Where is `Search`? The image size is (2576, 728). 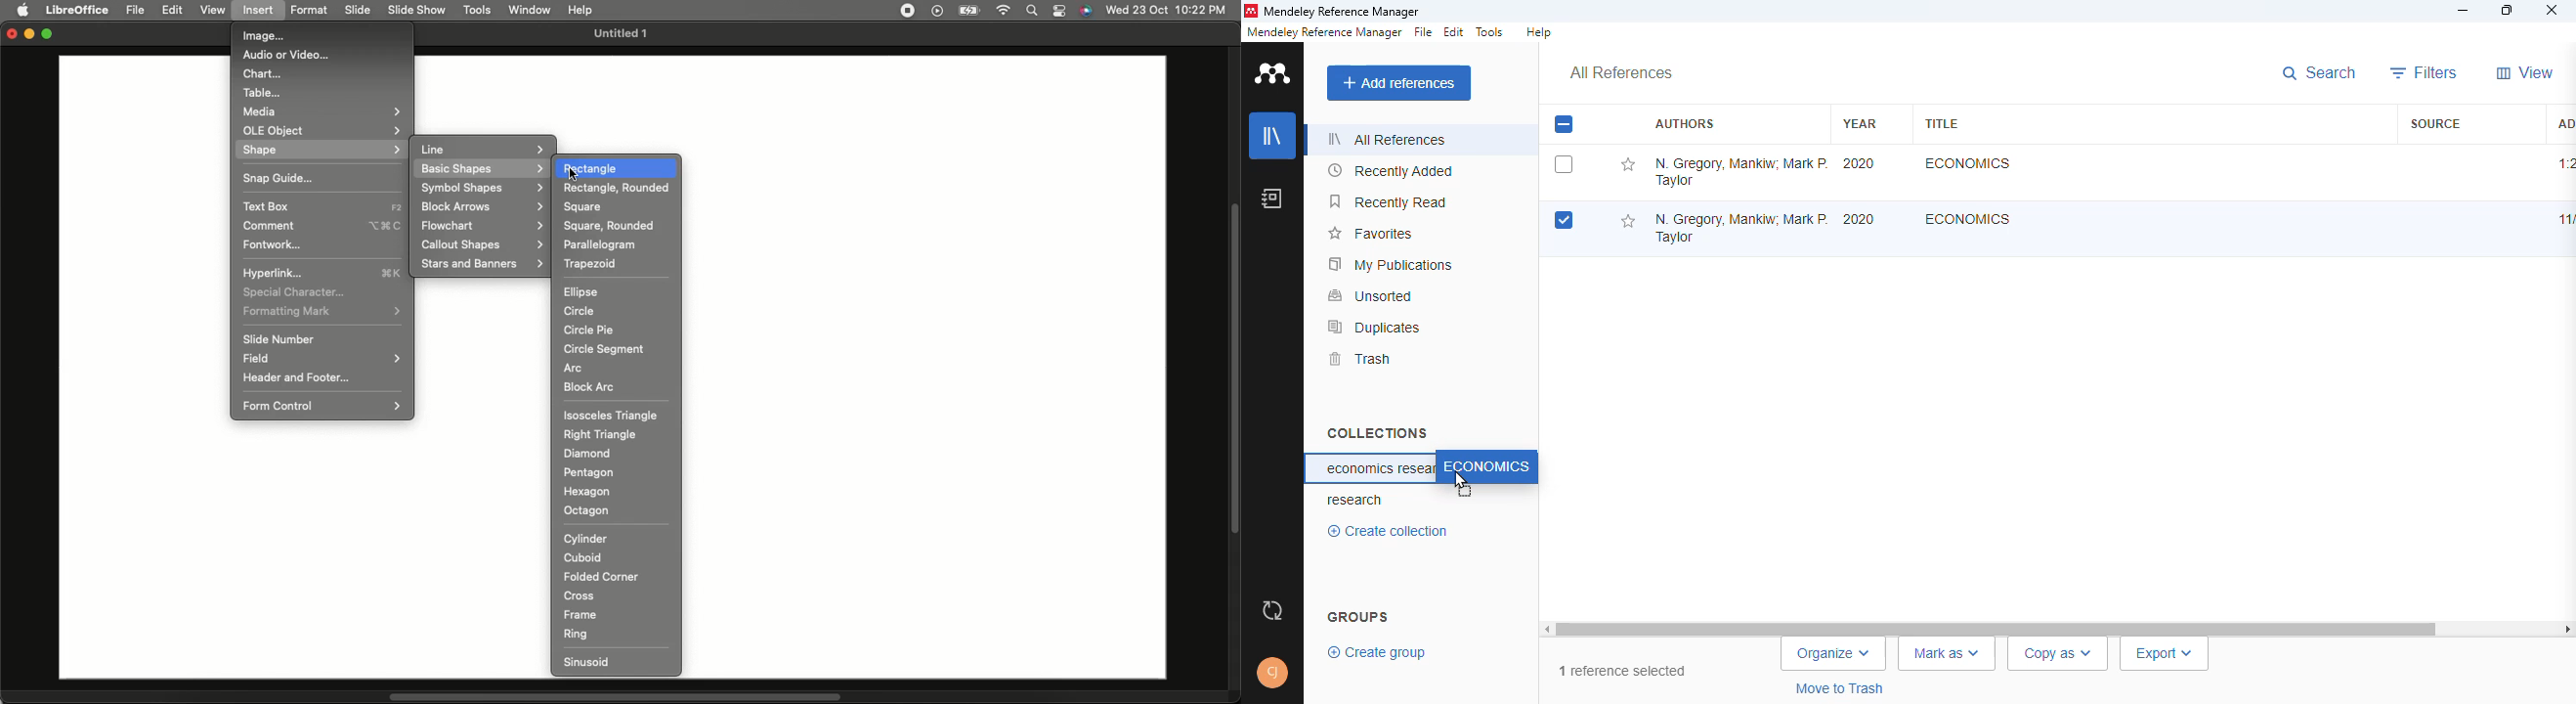
Search is located at coordinates (1031, 11).